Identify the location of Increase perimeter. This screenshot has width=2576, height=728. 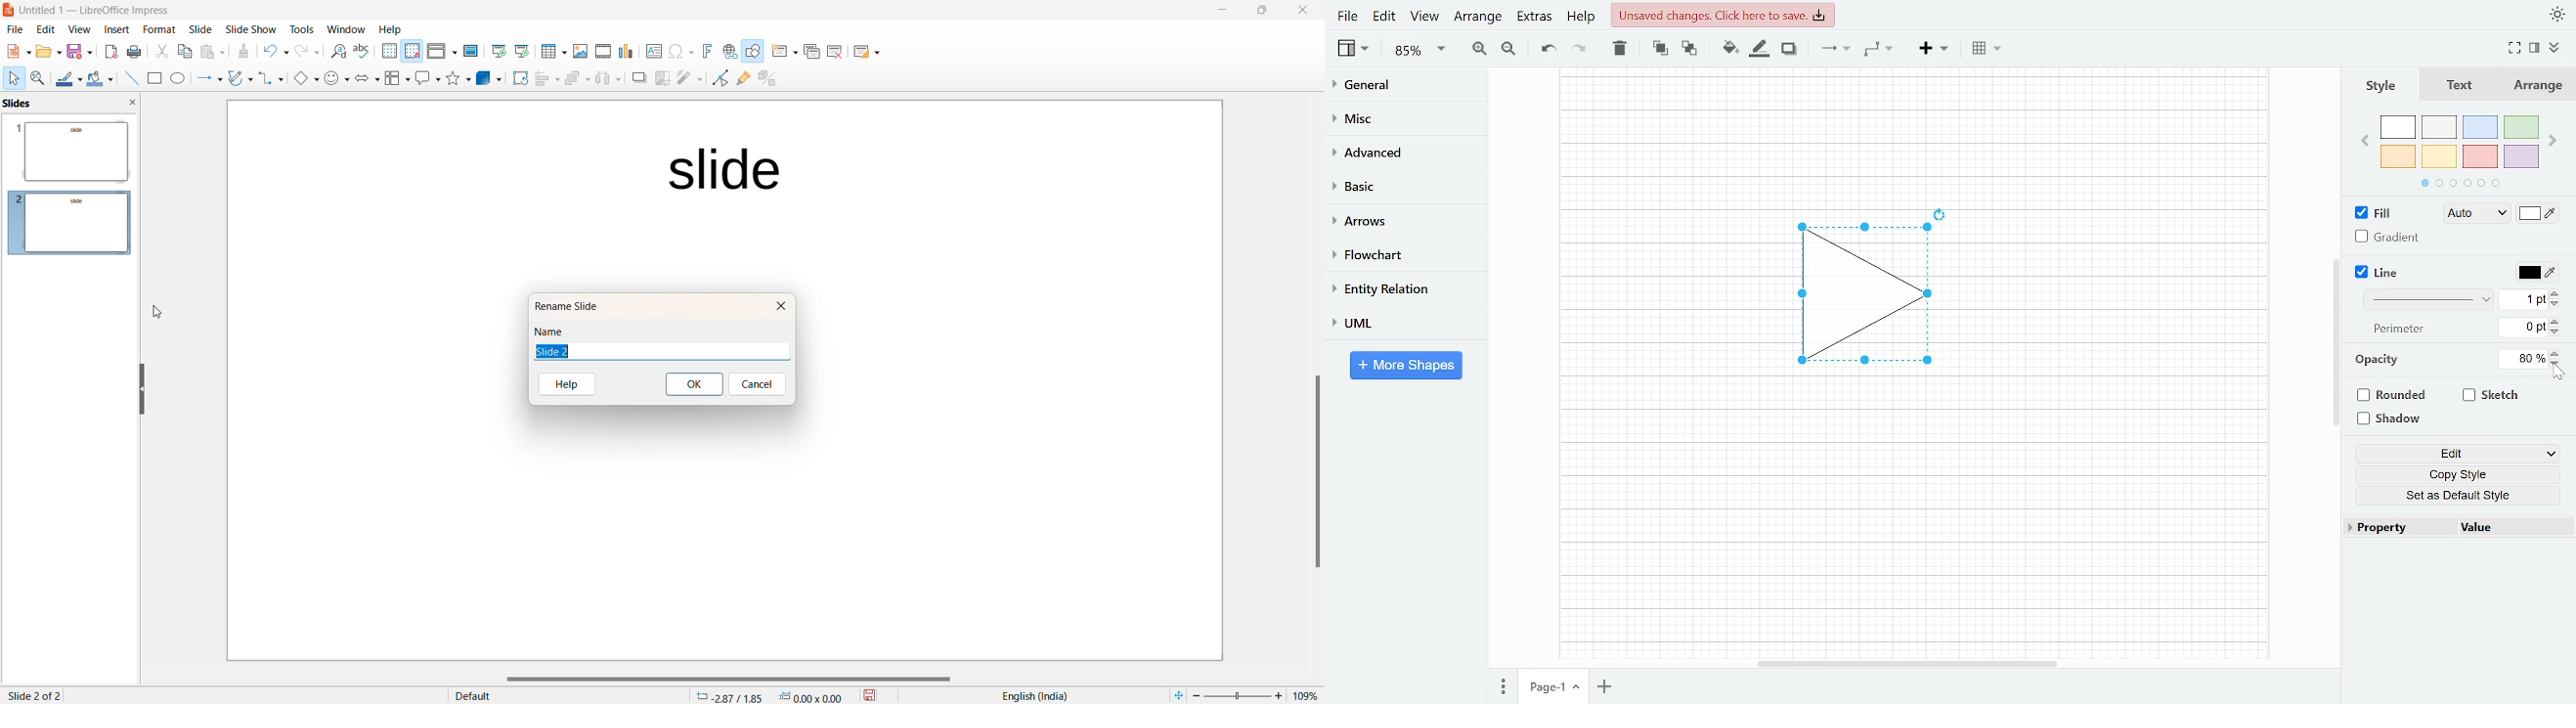
(2557, 322).